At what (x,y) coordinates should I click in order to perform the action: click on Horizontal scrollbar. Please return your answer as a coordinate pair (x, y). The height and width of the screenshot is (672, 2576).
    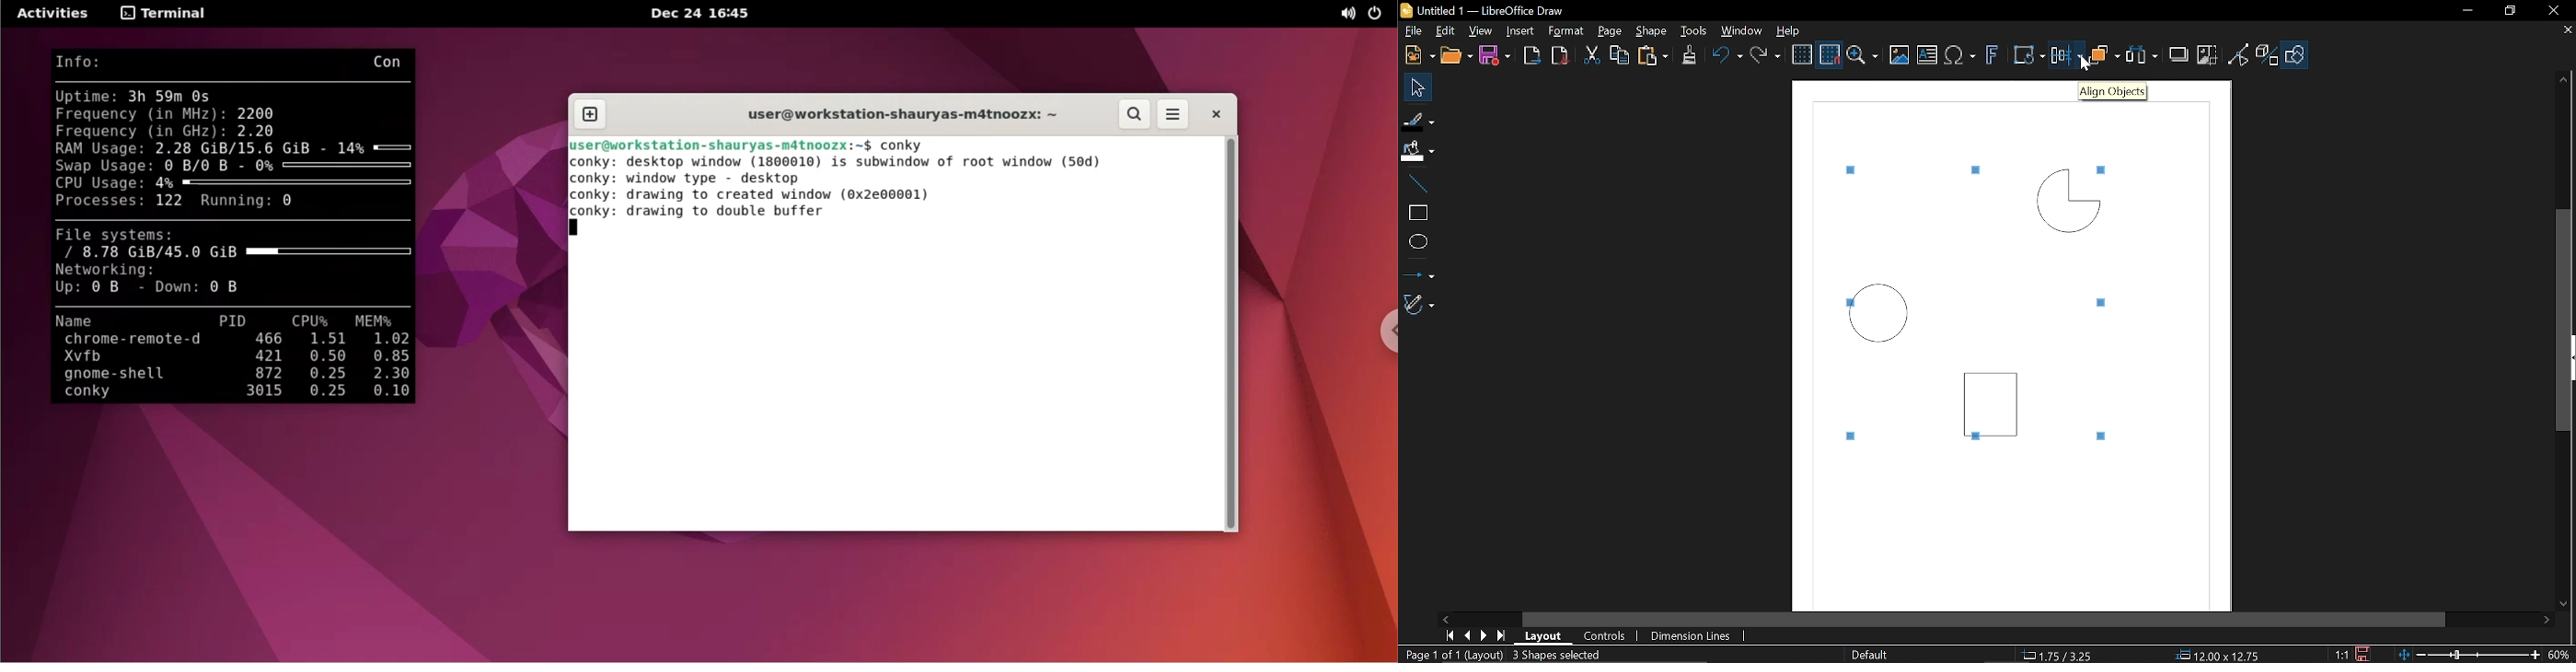
    Looking at the image, I should click on (1985, 617).